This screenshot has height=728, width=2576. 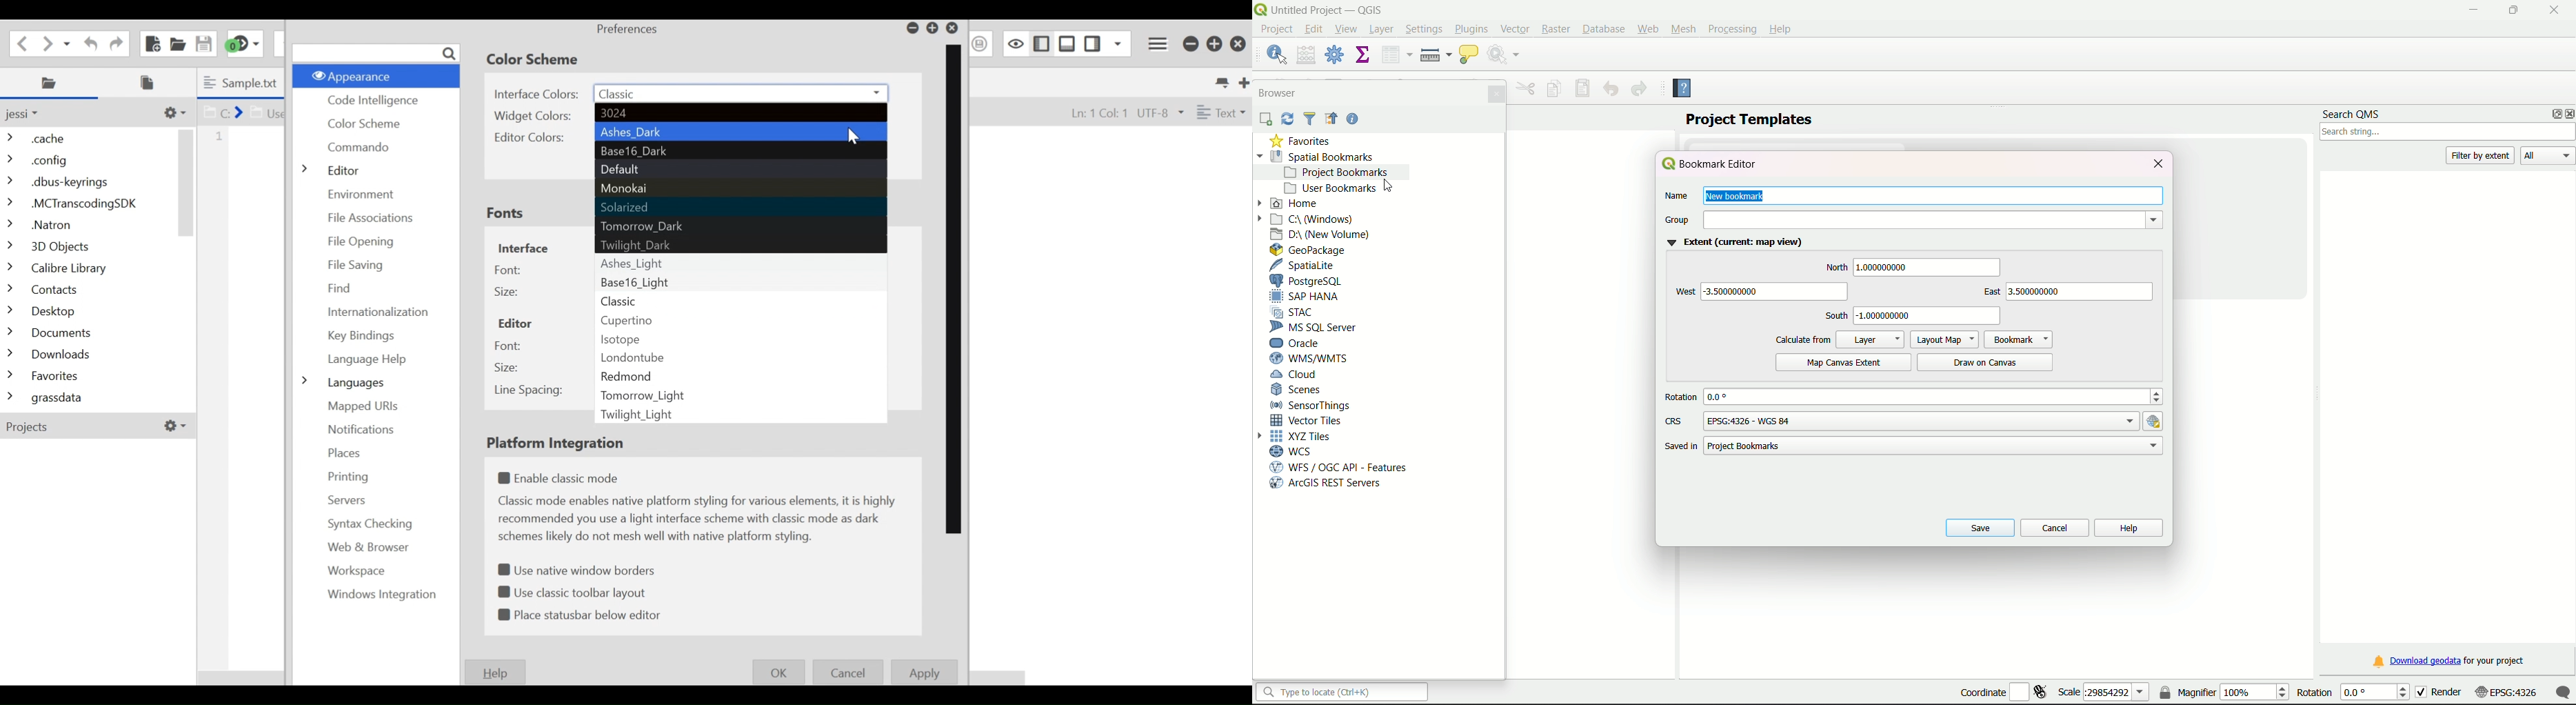 I want to click on Fonts, so click(x=506, y=215).